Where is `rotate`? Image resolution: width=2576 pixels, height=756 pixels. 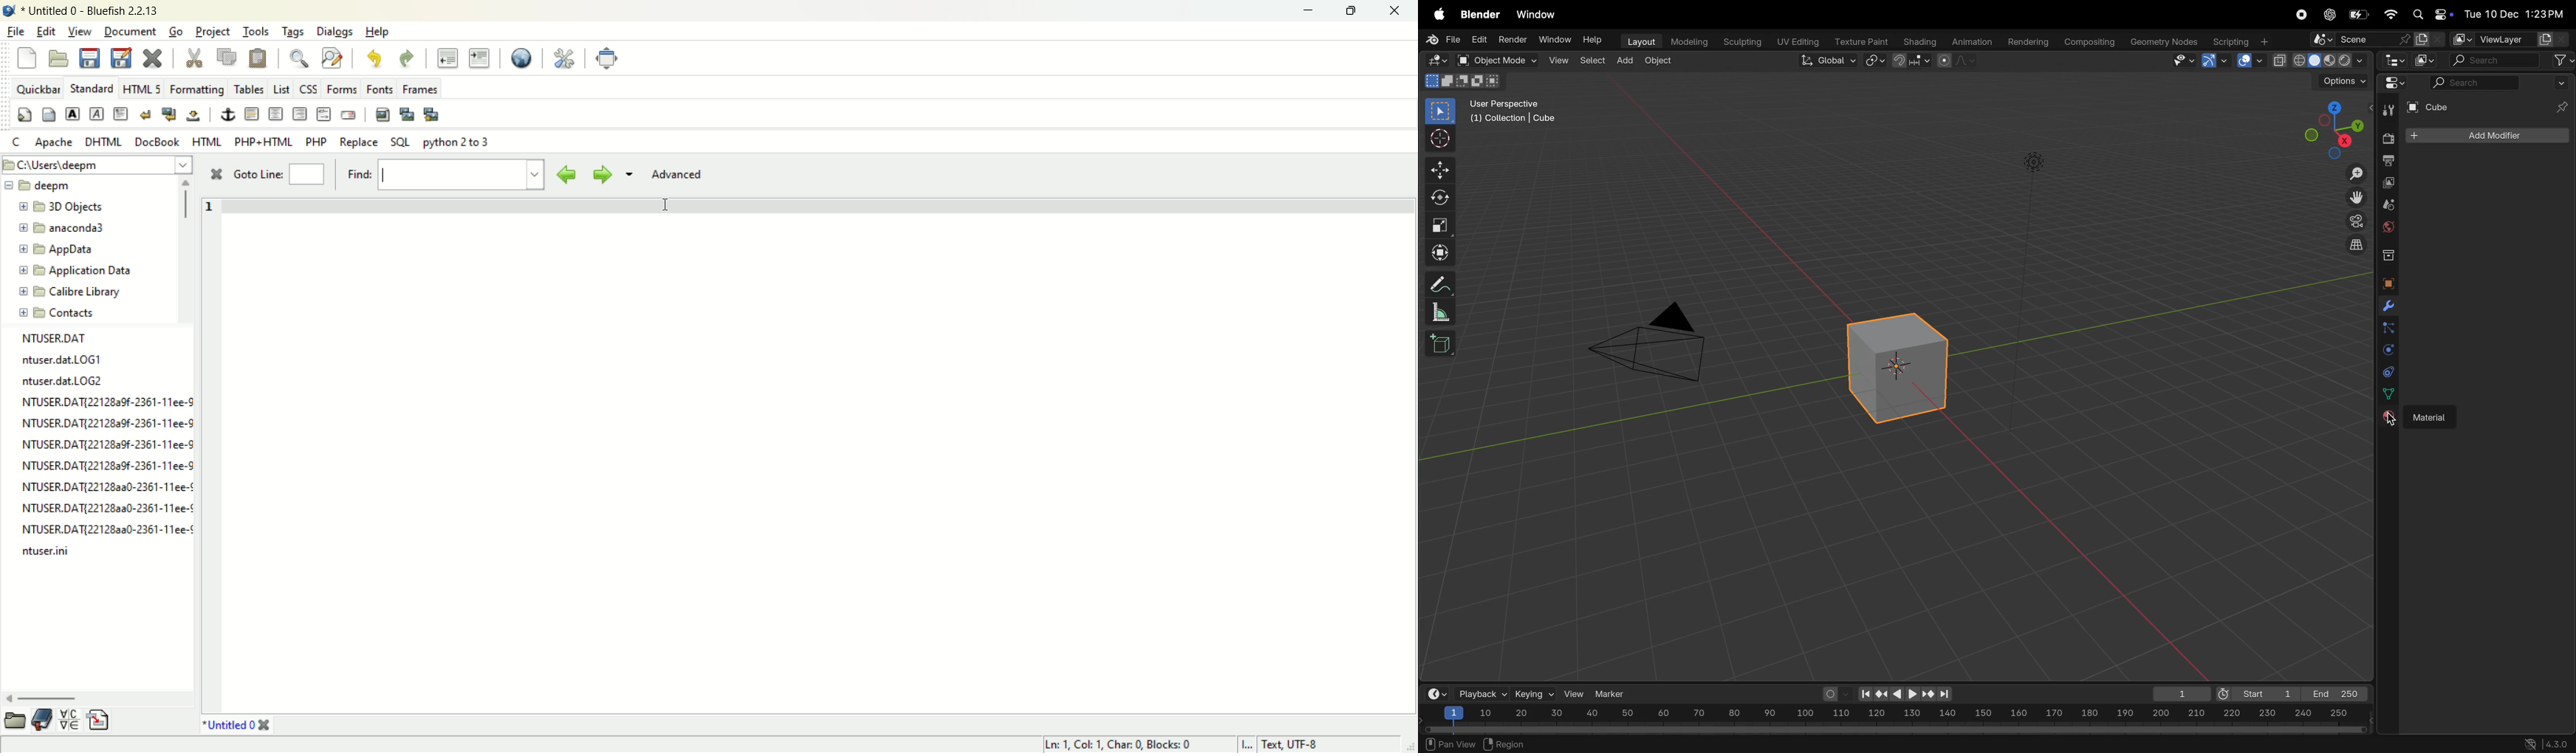 rotate is located at coordinates (1438, 198).